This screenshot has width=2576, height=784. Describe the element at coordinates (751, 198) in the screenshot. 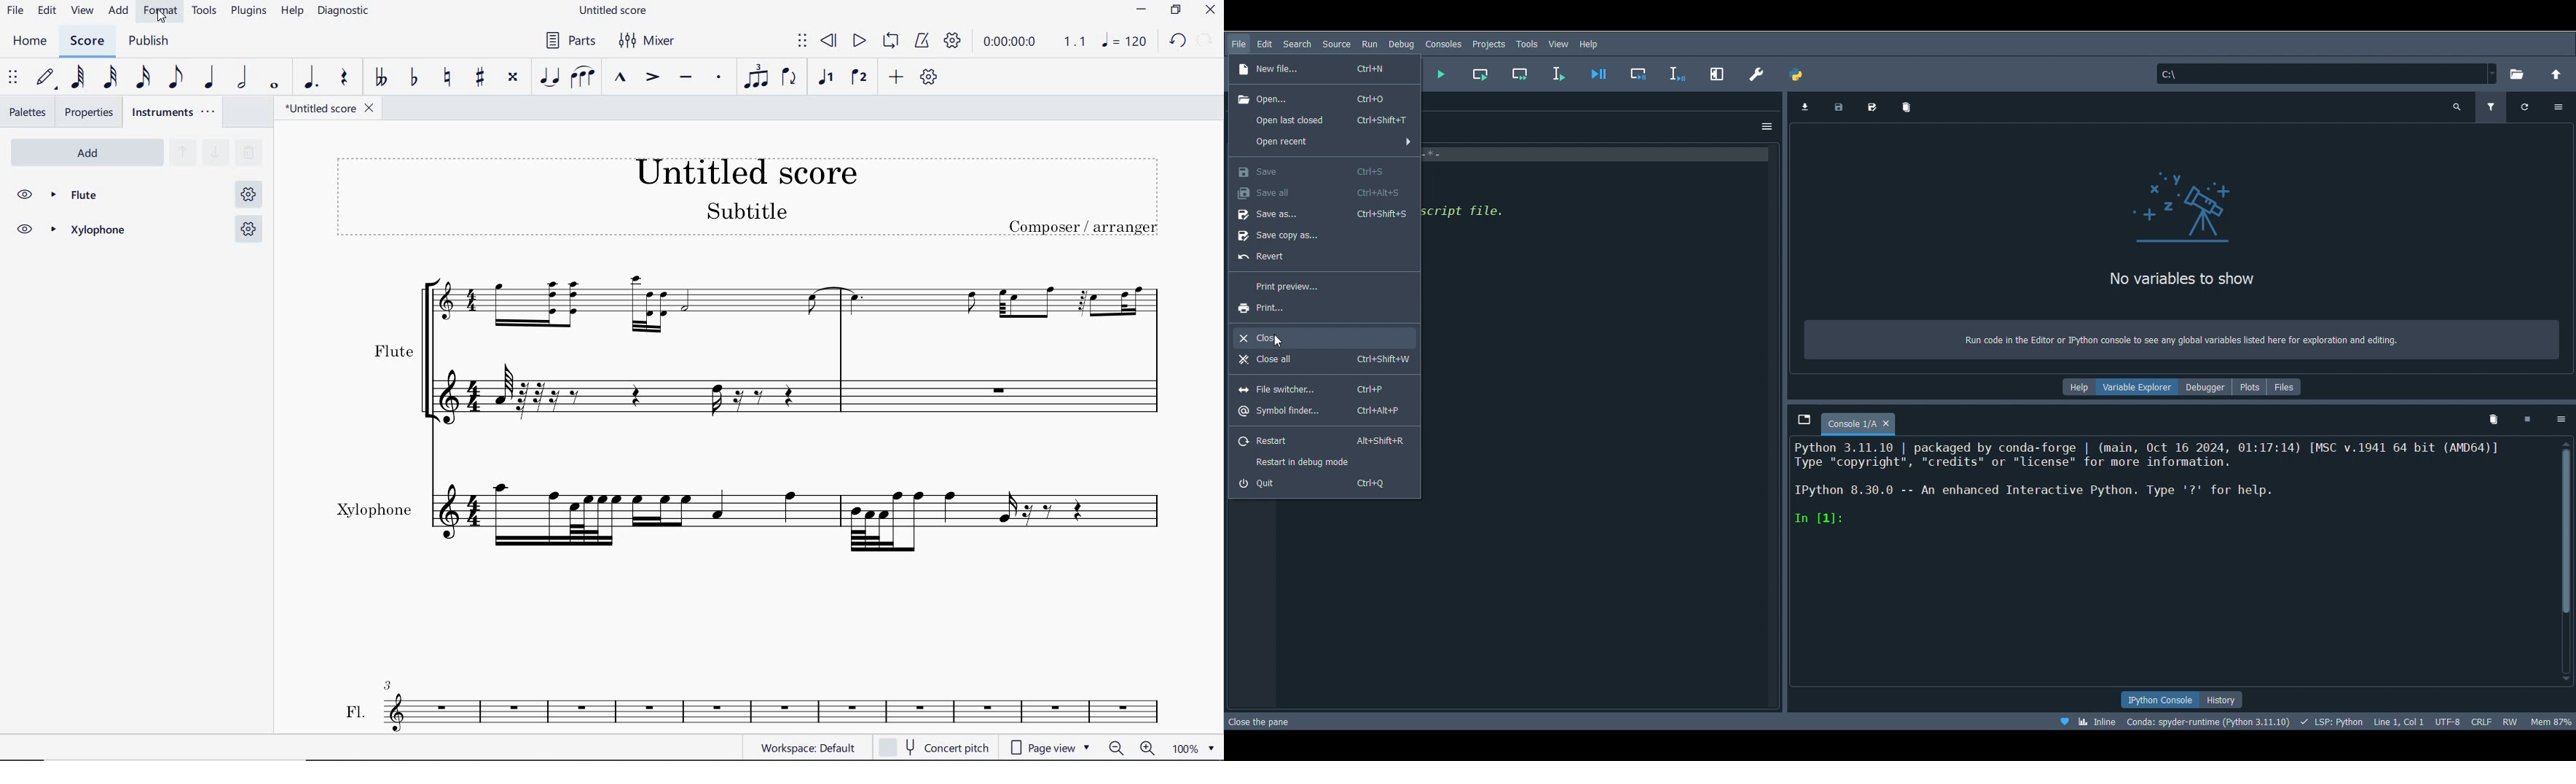

I see `TITLE` at that location.